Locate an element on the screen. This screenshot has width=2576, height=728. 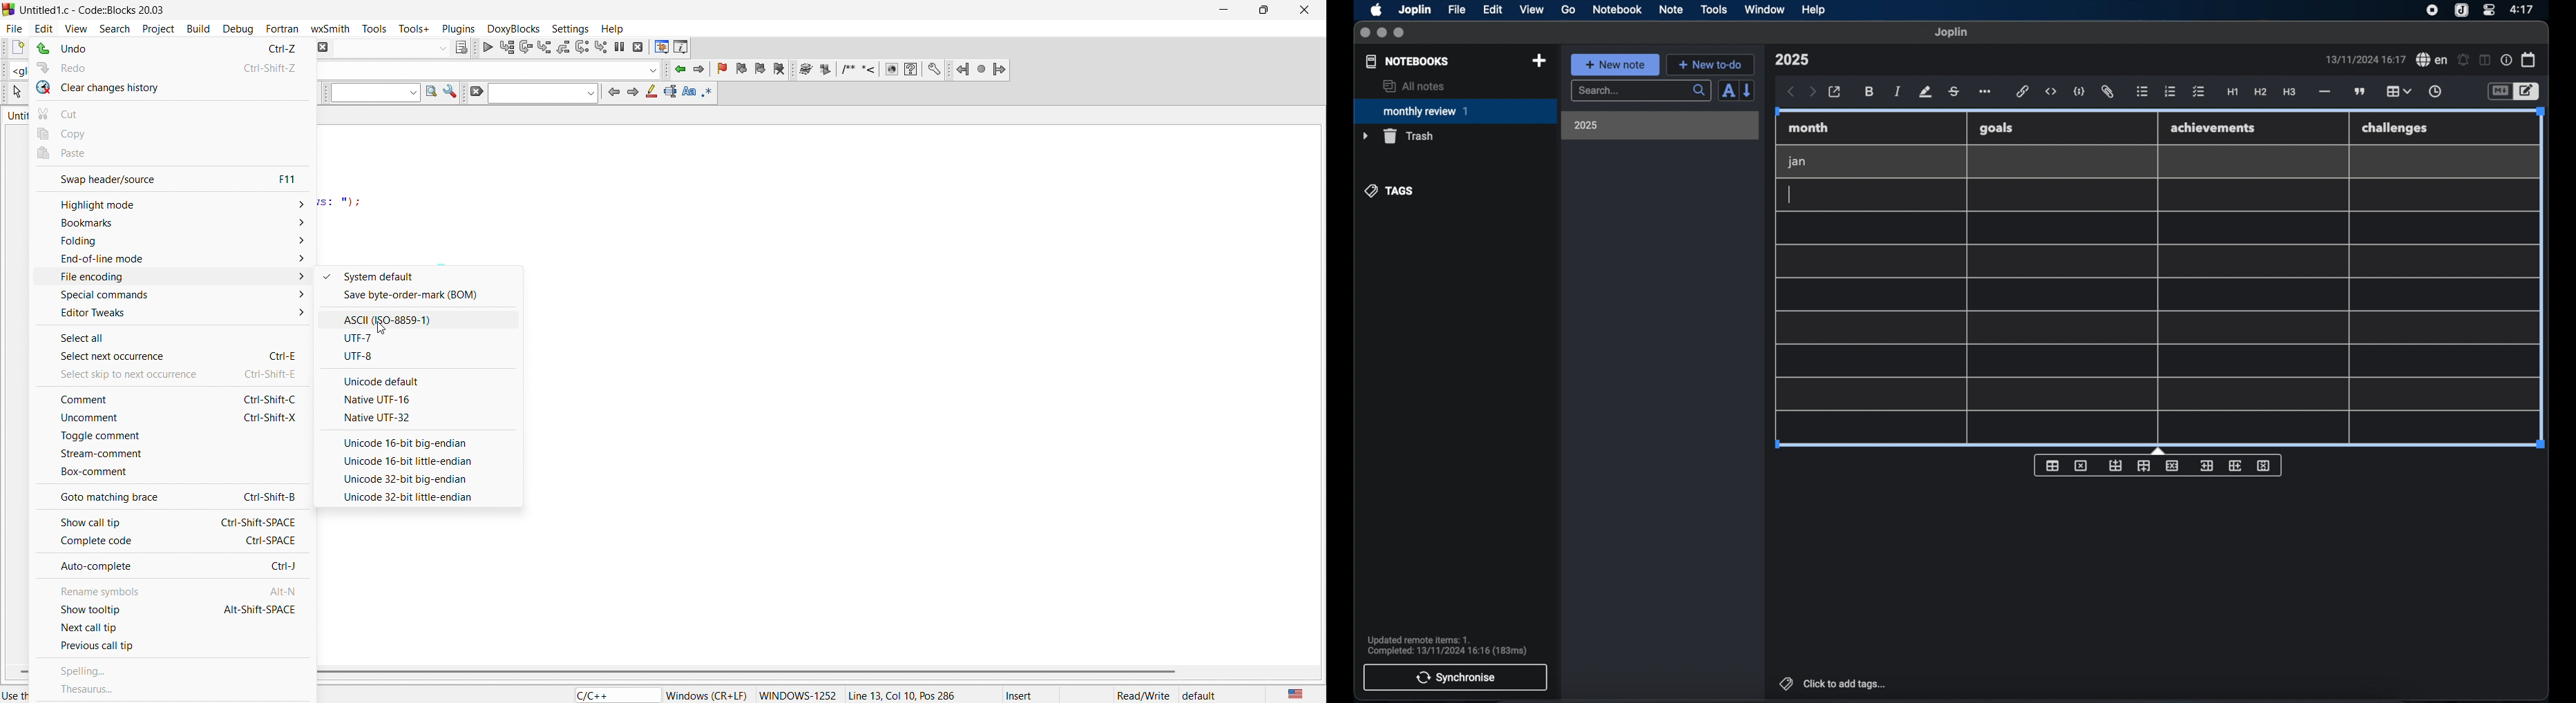
cursor is located at coordinates (381, 327).